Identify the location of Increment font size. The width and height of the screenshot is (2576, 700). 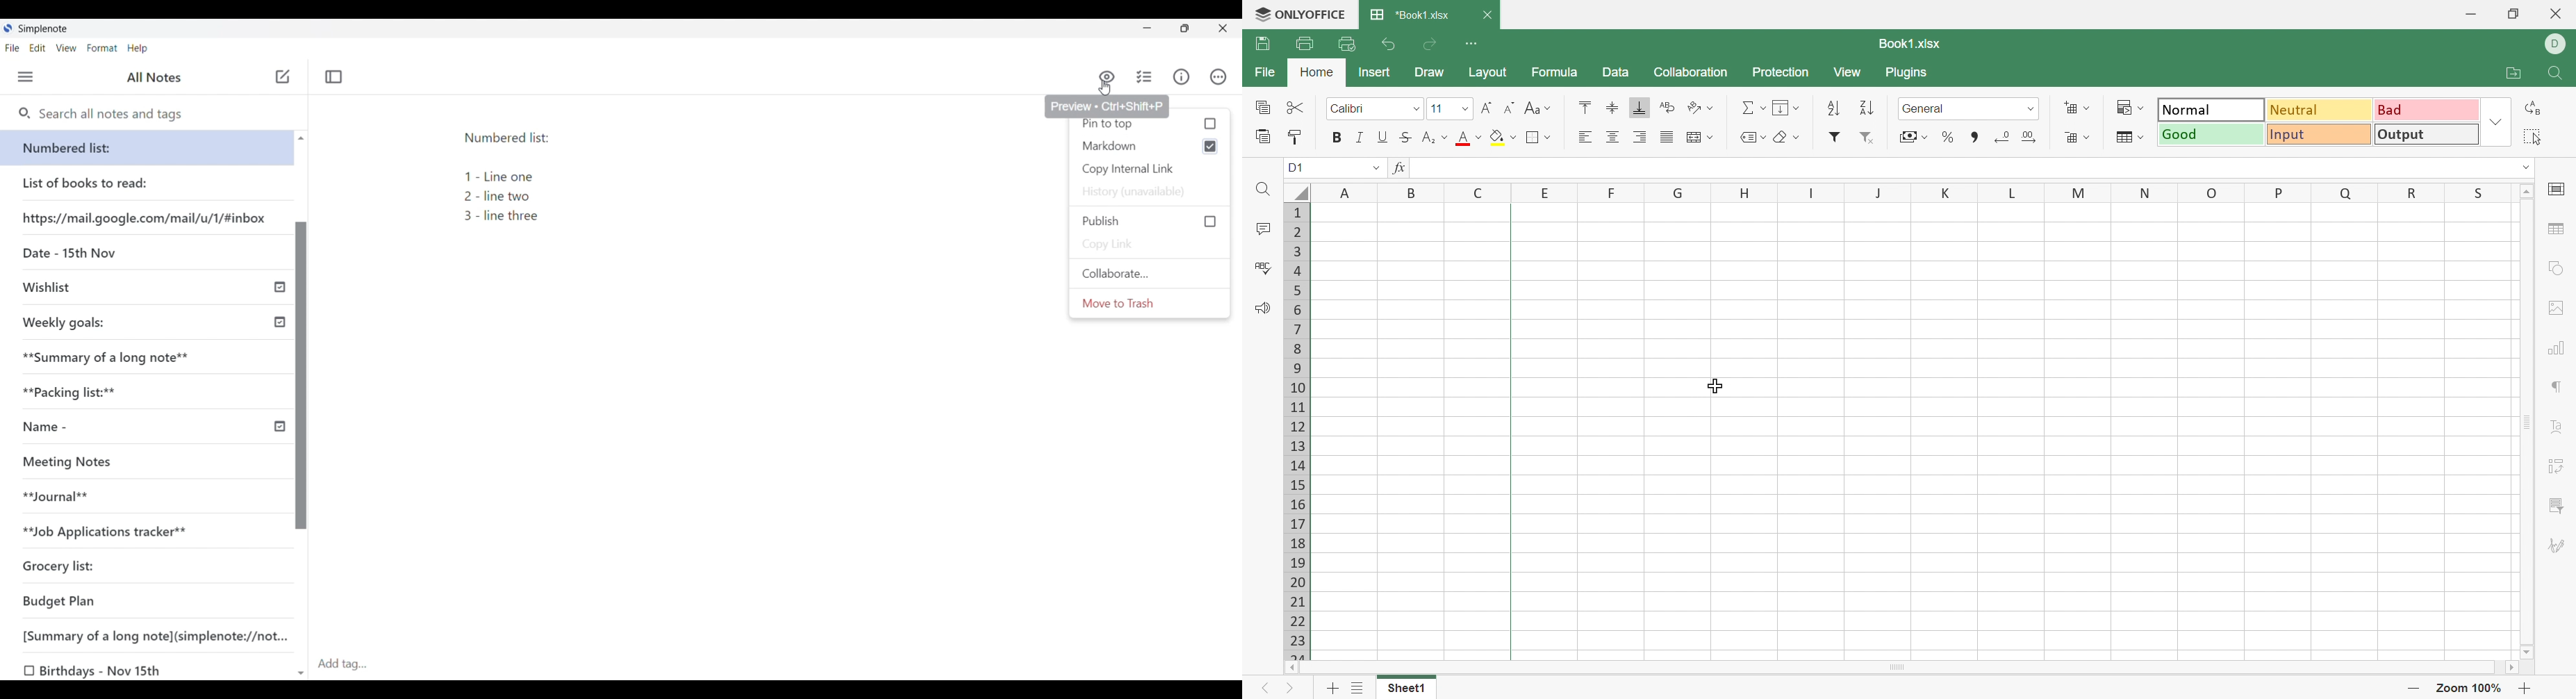
(1487, 106).